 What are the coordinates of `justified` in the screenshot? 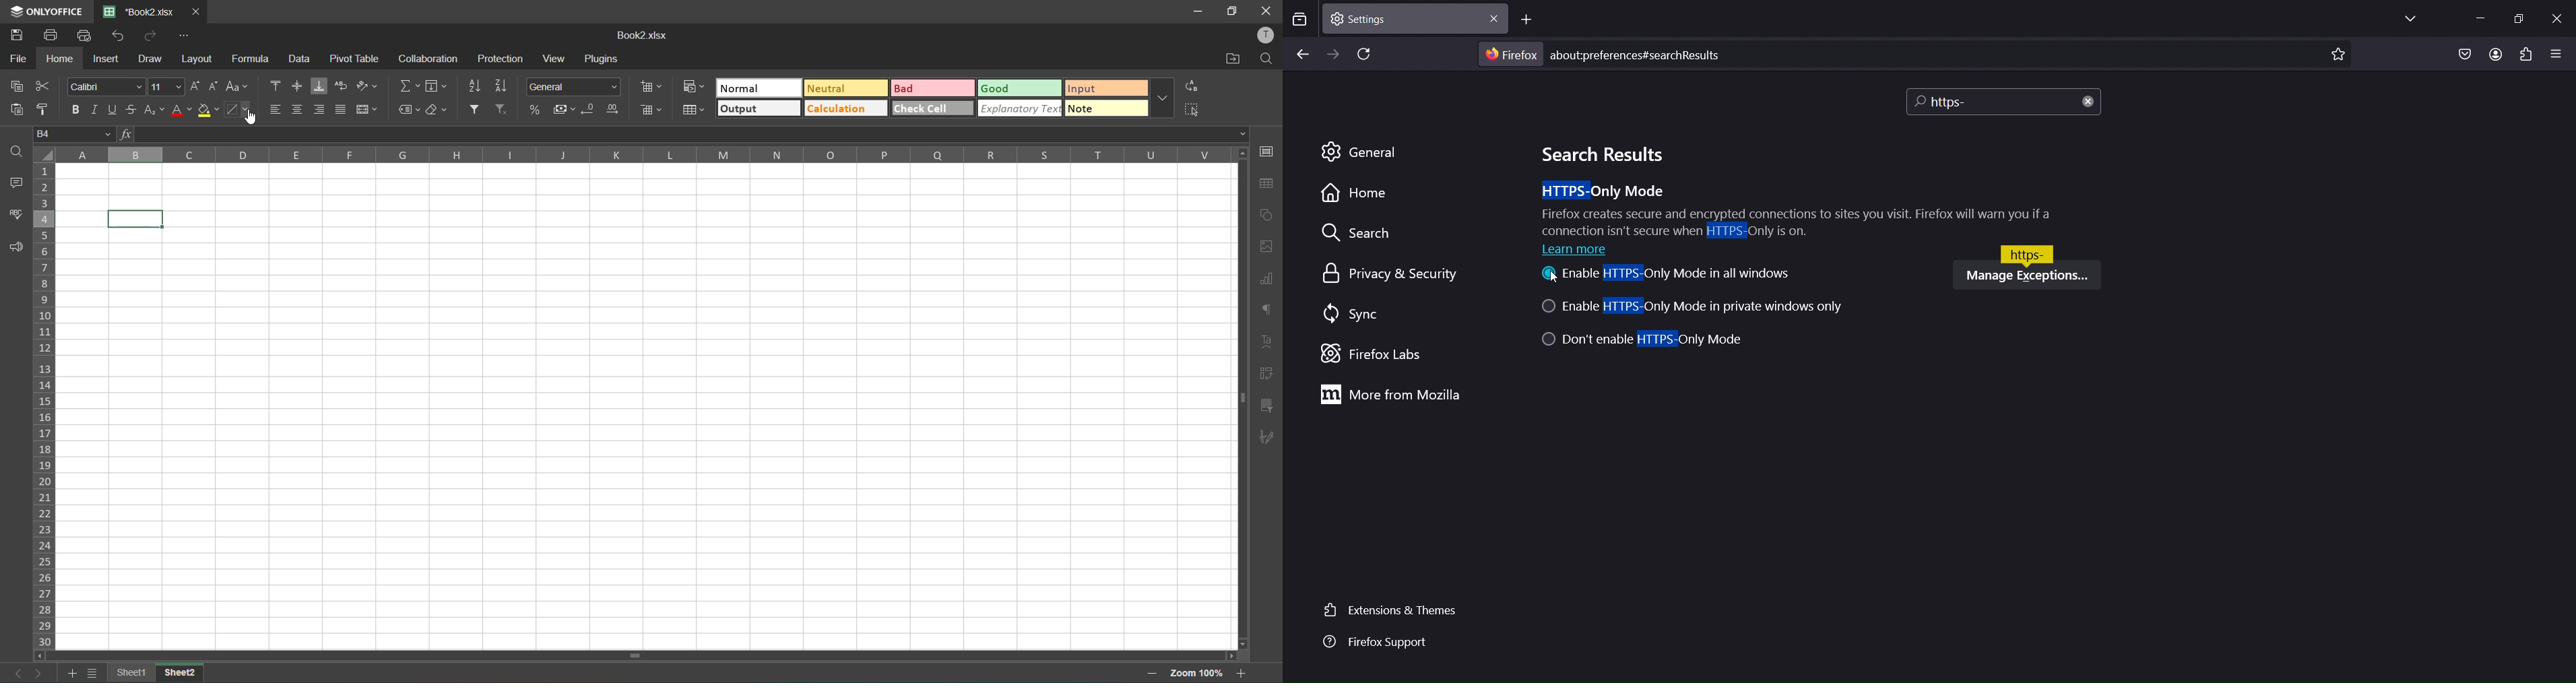 It's located at (341, 108).